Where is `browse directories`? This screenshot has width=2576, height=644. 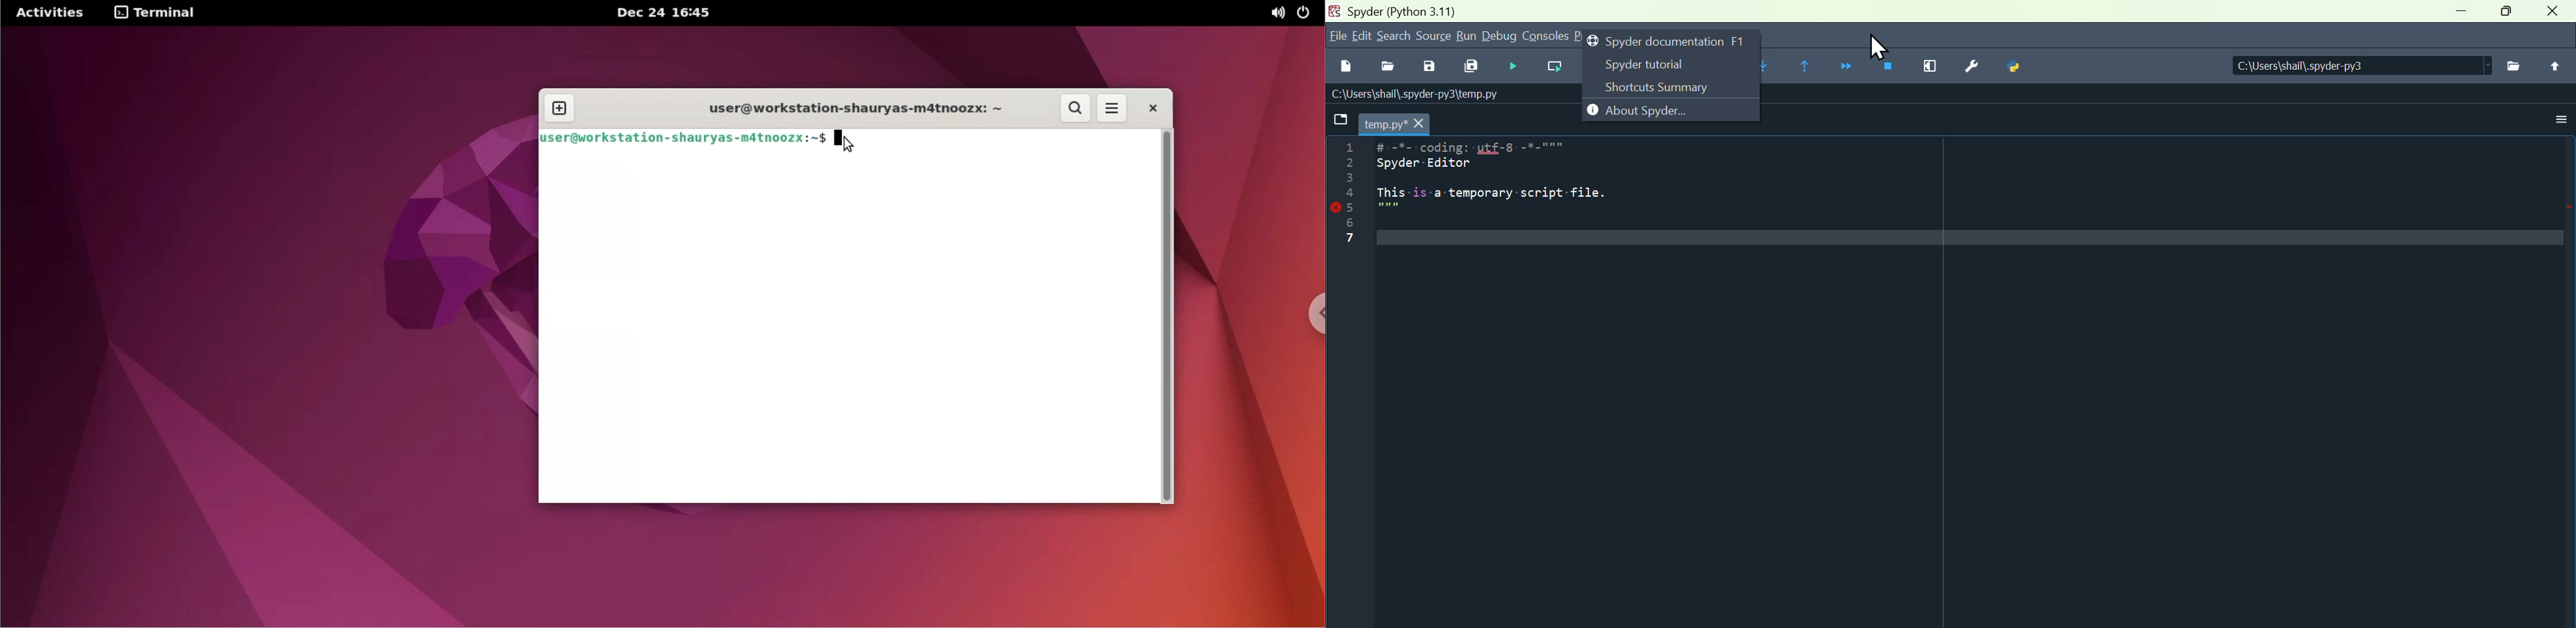
browse directories is located at coordinates (2516, 66).